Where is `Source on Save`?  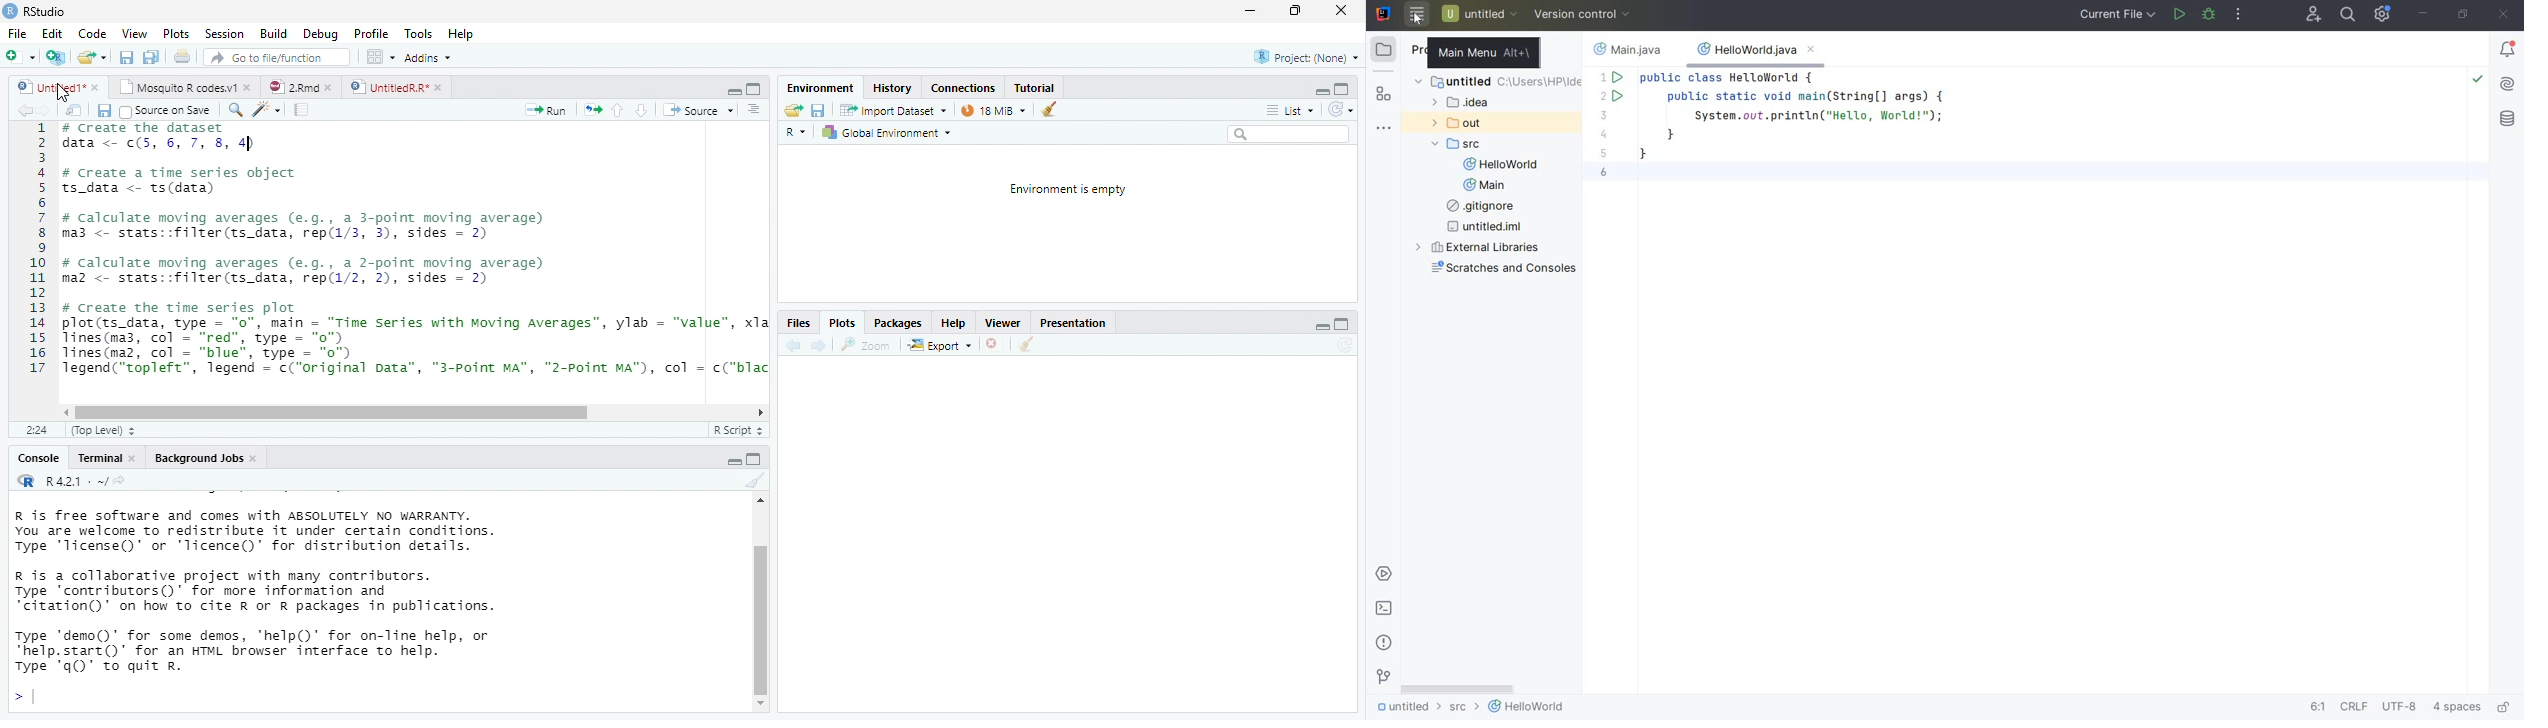
Source on Save is located at coordinates (164, 111).